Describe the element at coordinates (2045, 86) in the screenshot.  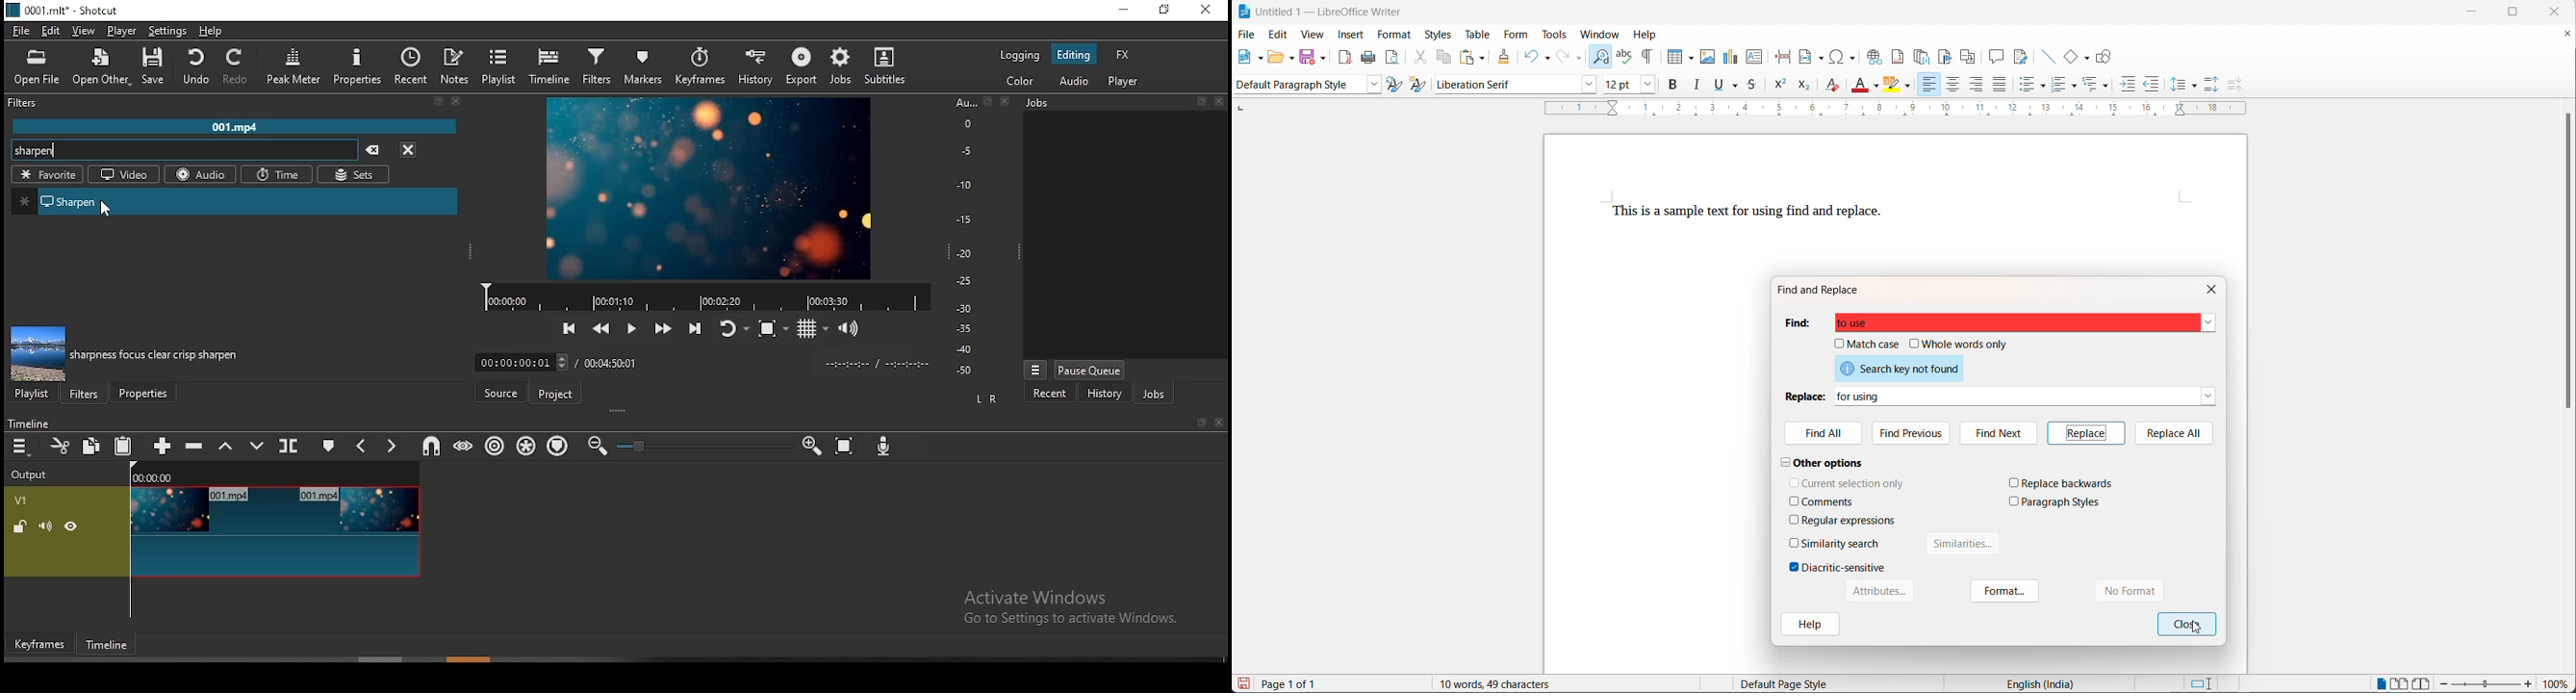
I see `toggle unordered list options` at that location.